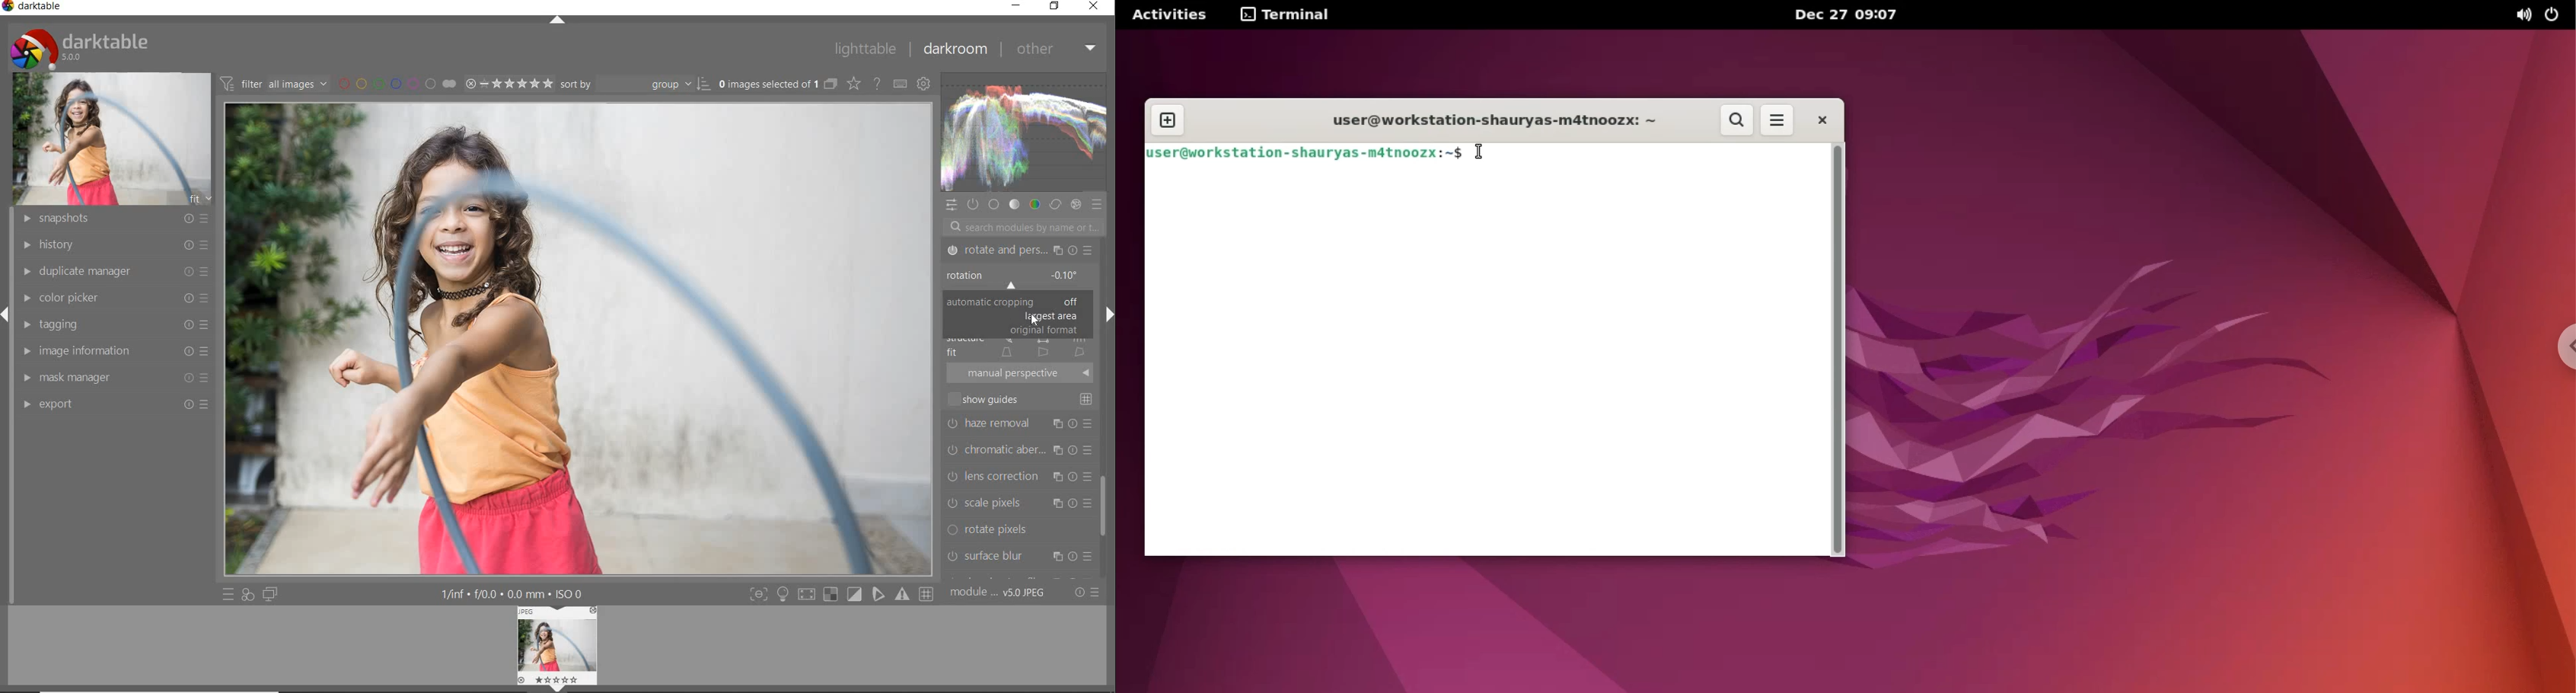 The image size is (2576, 700). What do you see at coordinates (1056, 6) in the screenshot?
I see `restore` at bounding box center [1056, 6].